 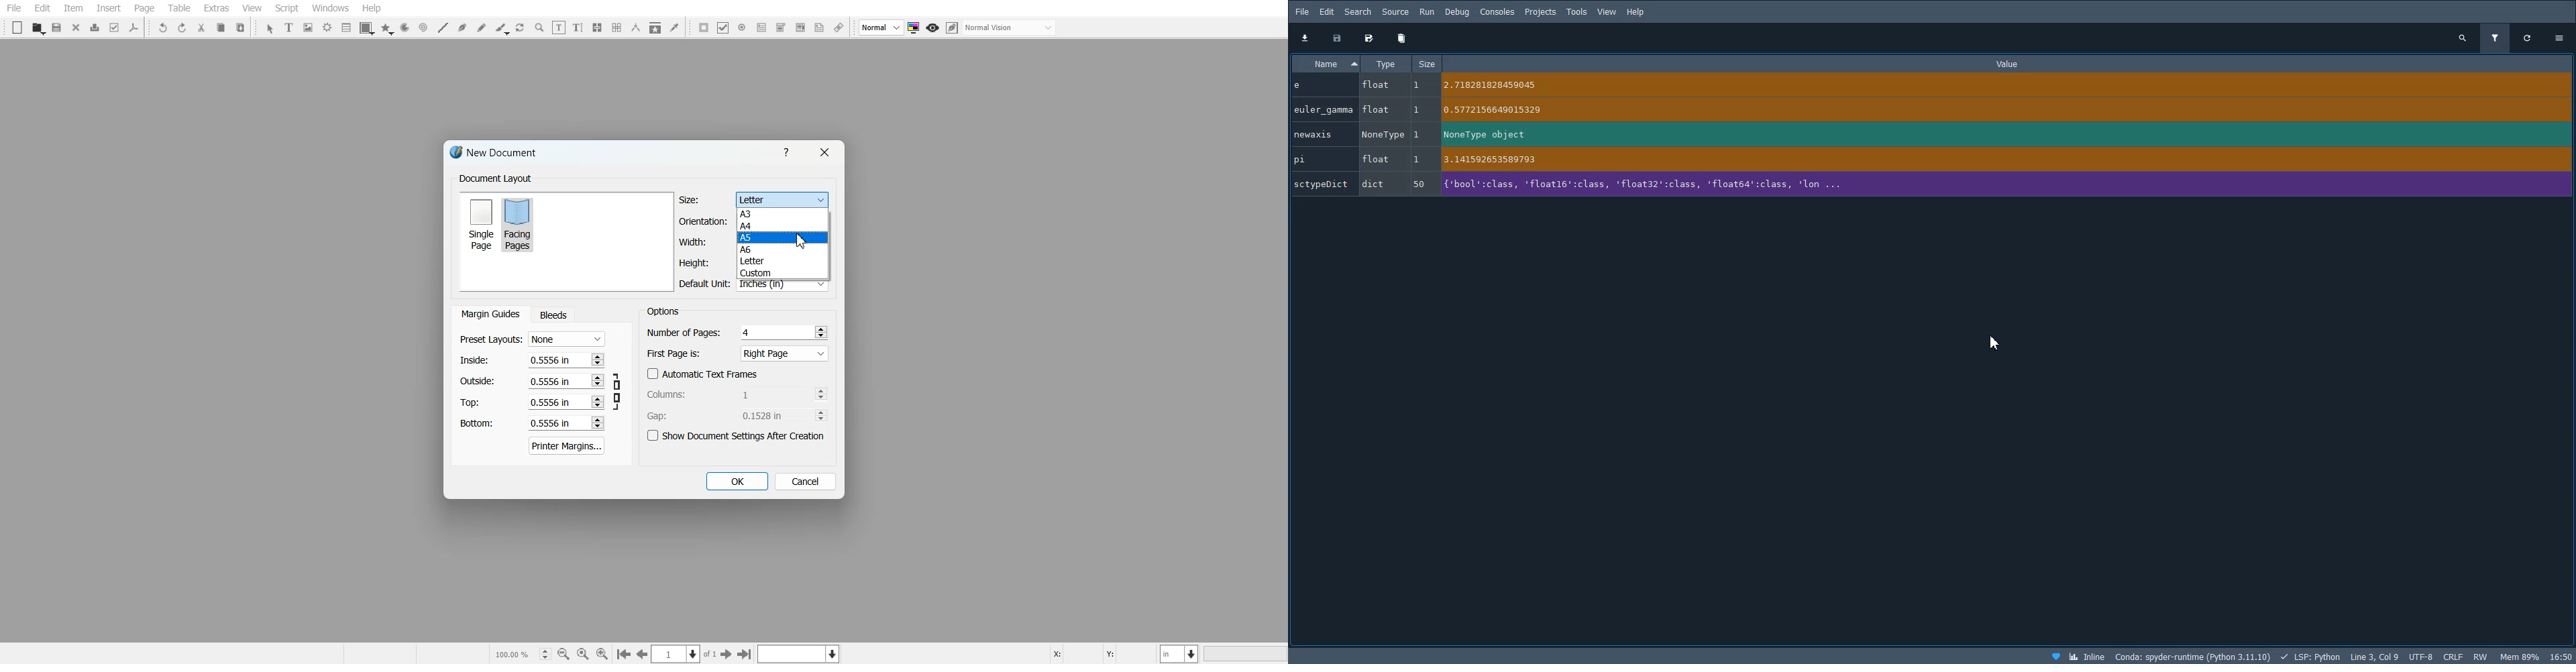 I want to click on Line3, col9, so click(x=2375, y=657).